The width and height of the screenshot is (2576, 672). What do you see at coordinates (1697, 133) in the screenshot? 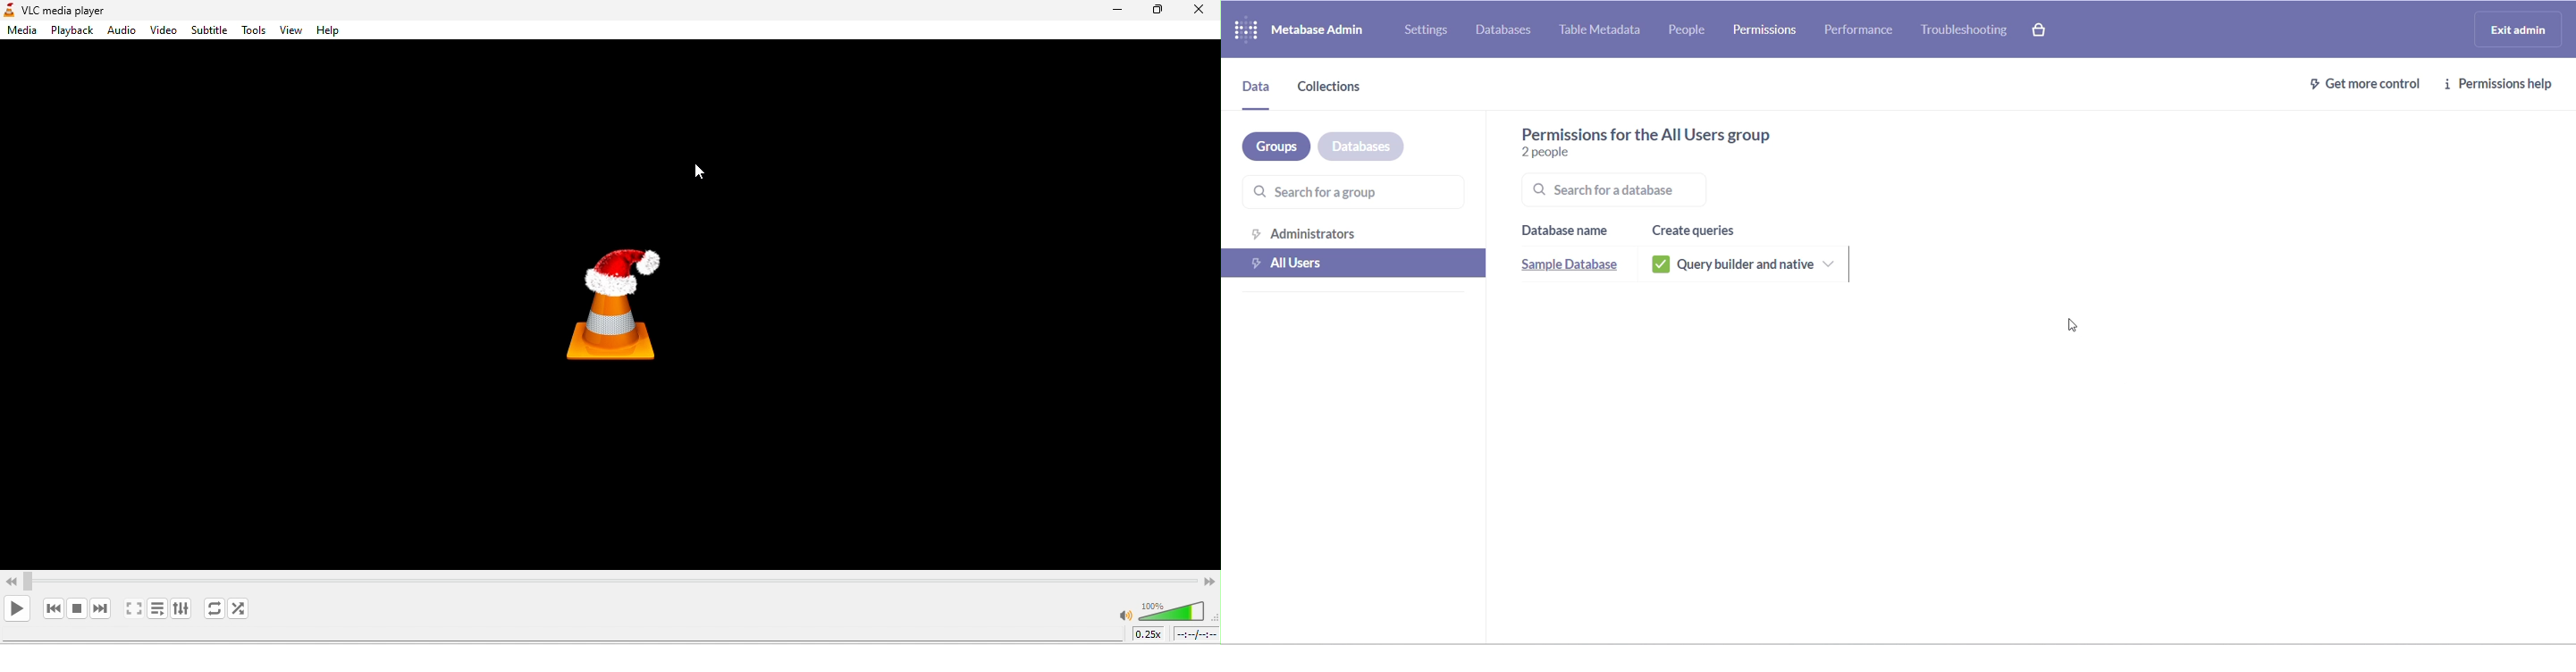
I see `text` at bounding box center [1697, 133].